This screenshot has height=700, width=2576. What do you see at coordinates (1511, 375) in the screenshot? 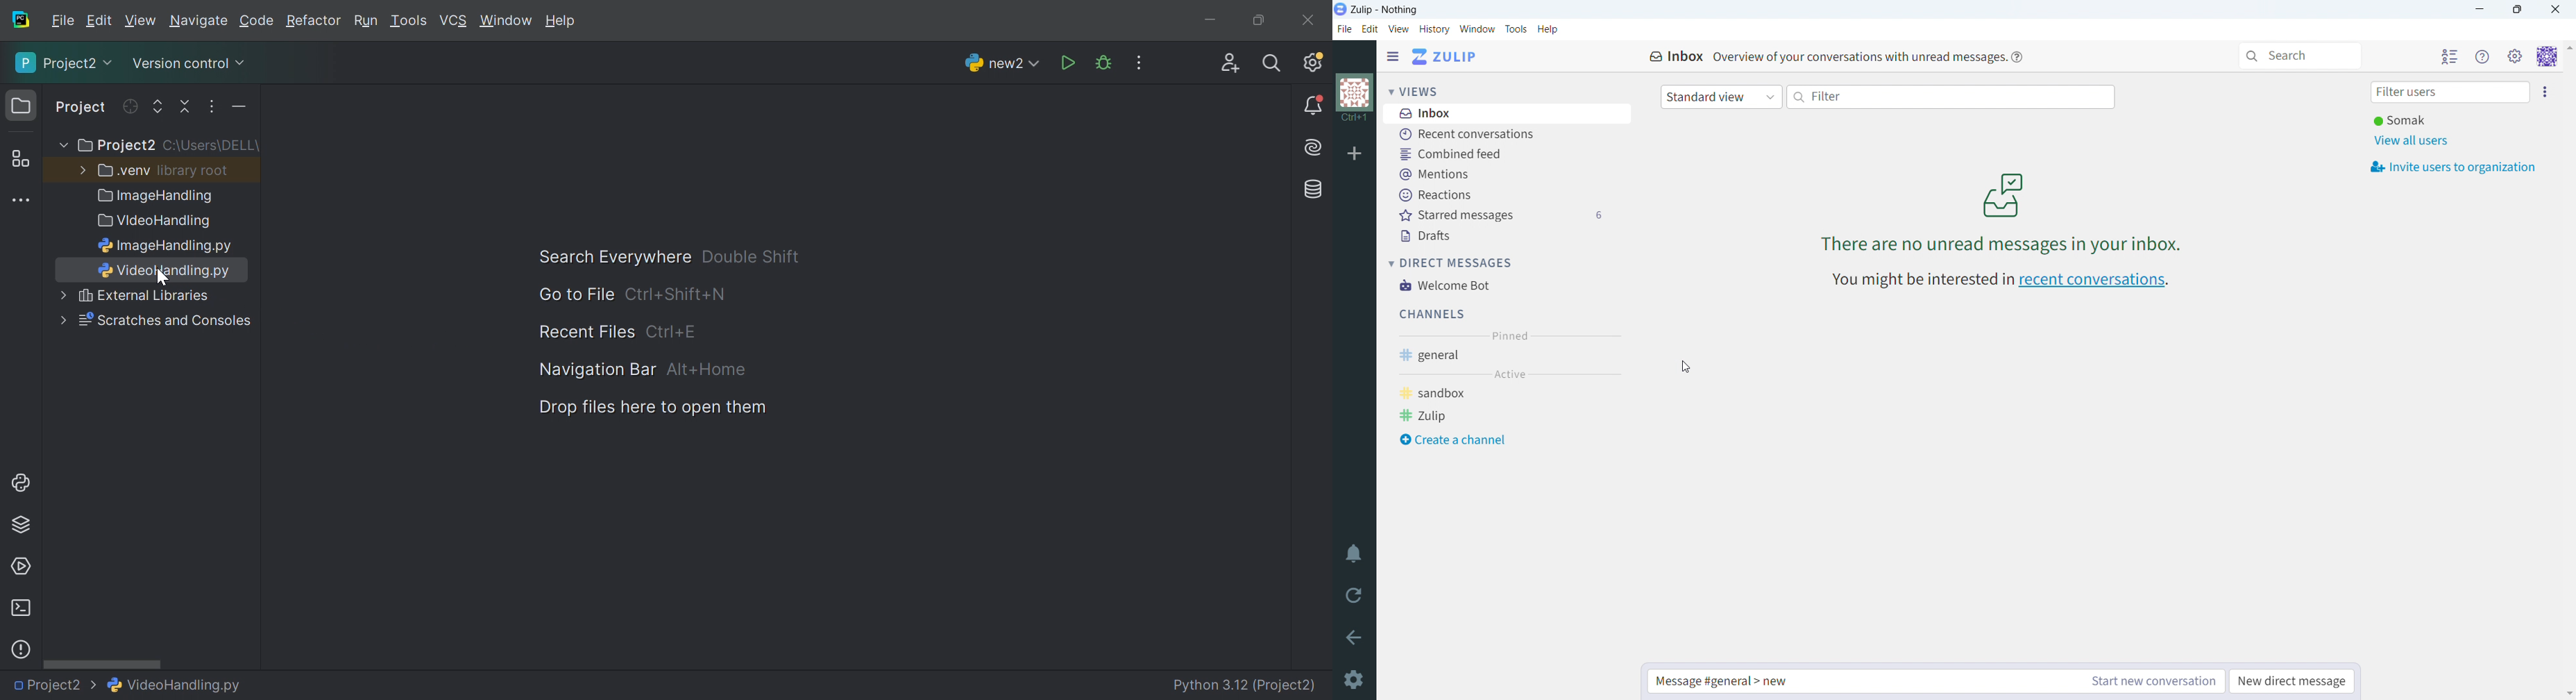
I see `active` at bounding box center [1511, 375].